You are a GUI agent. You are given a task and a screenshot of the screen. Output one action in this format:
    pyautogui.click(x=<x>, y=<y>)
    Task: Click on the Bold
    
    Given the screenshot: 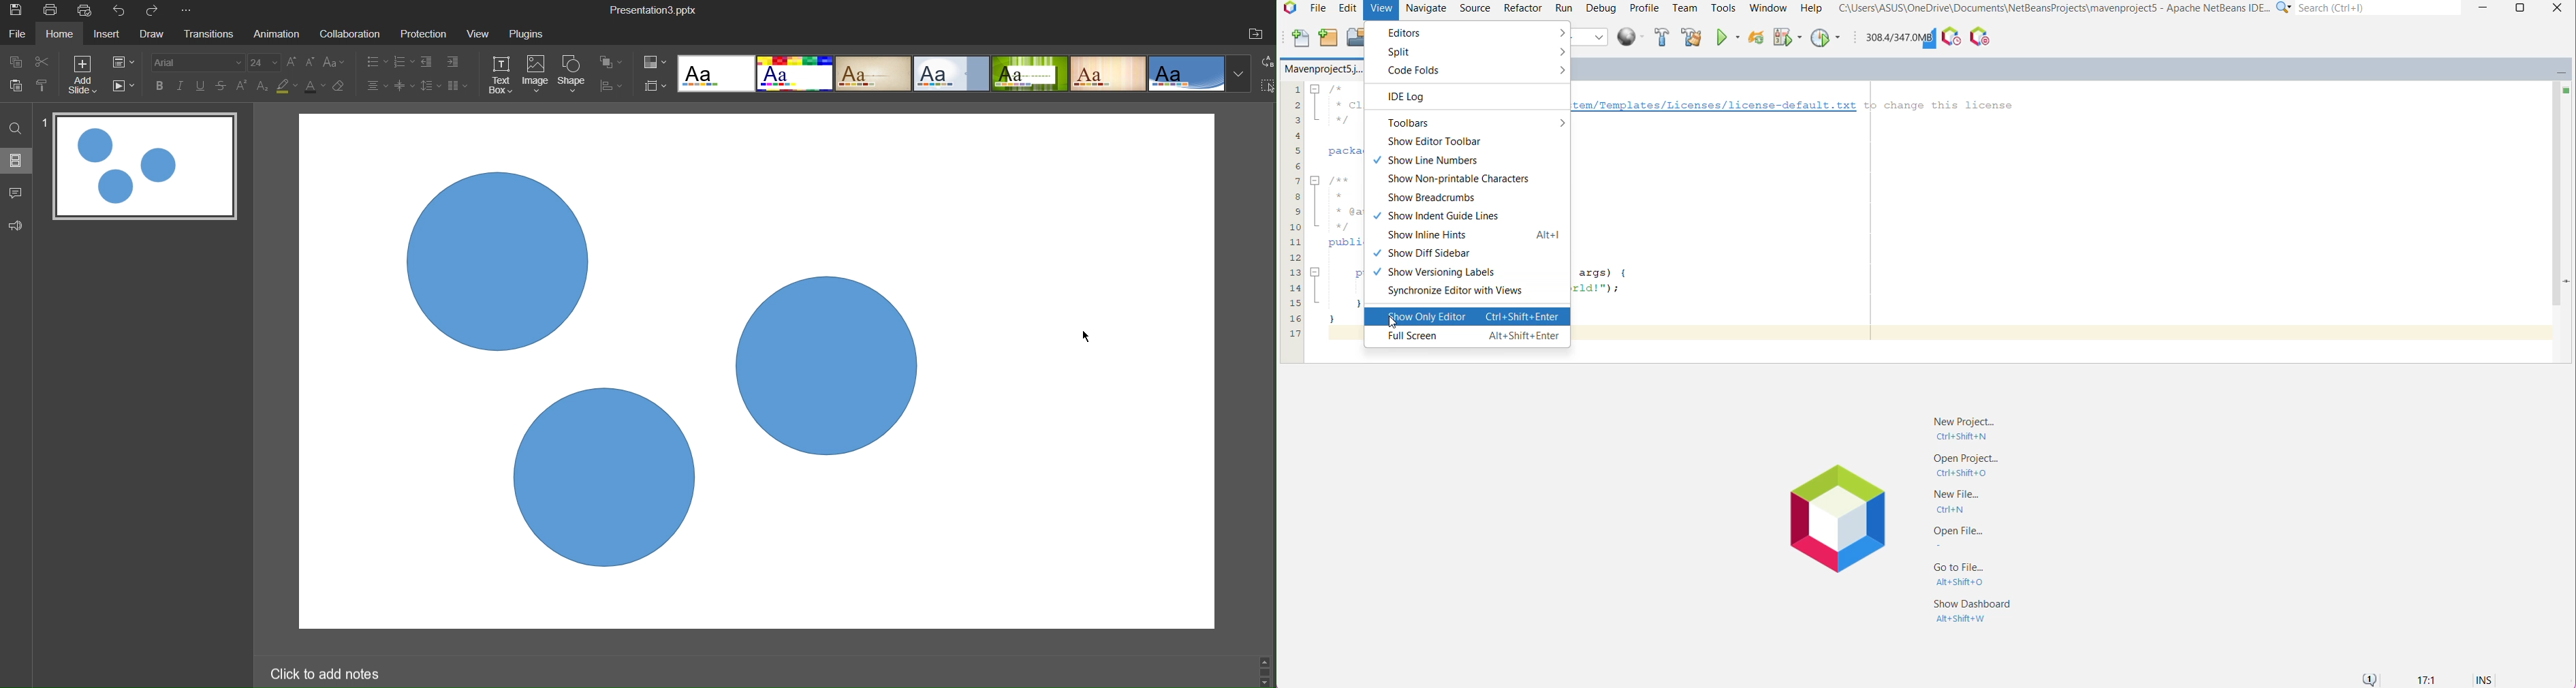 What is the action you would take?
    pyautogui.click(x=161, y=86)
    